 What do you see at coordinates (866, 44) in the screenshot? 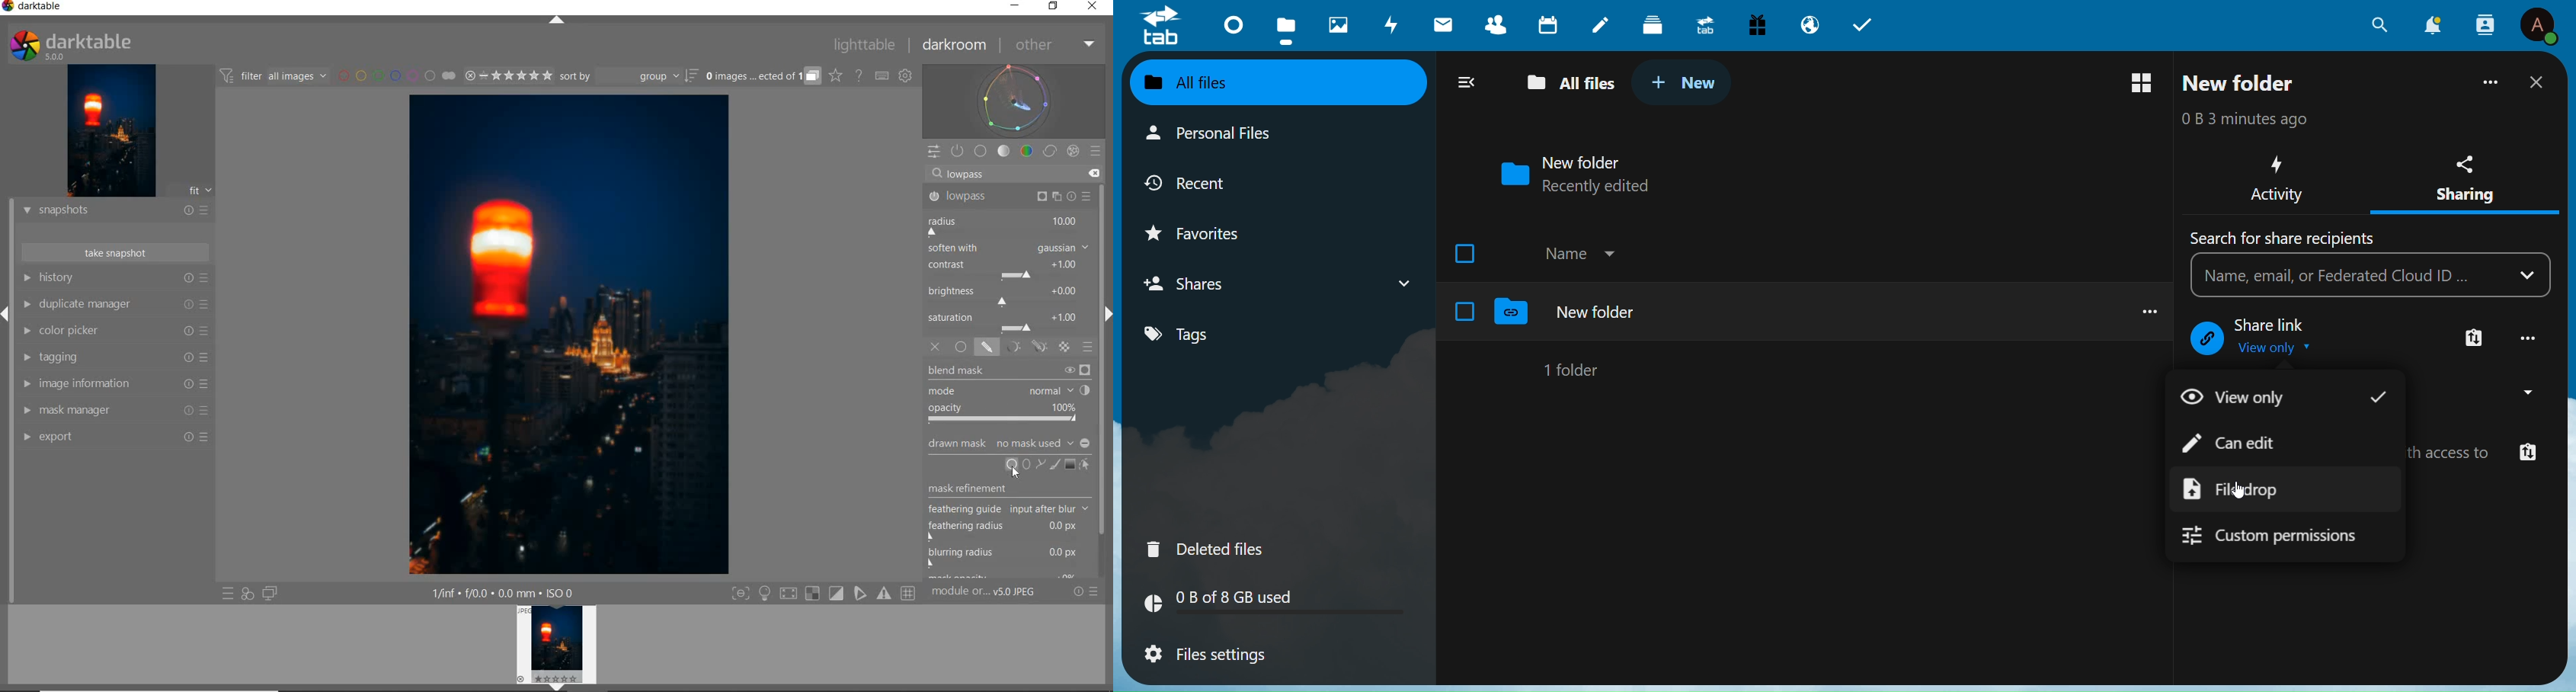
I see `LIGHTTABLE` at bounding box center [866, 44].